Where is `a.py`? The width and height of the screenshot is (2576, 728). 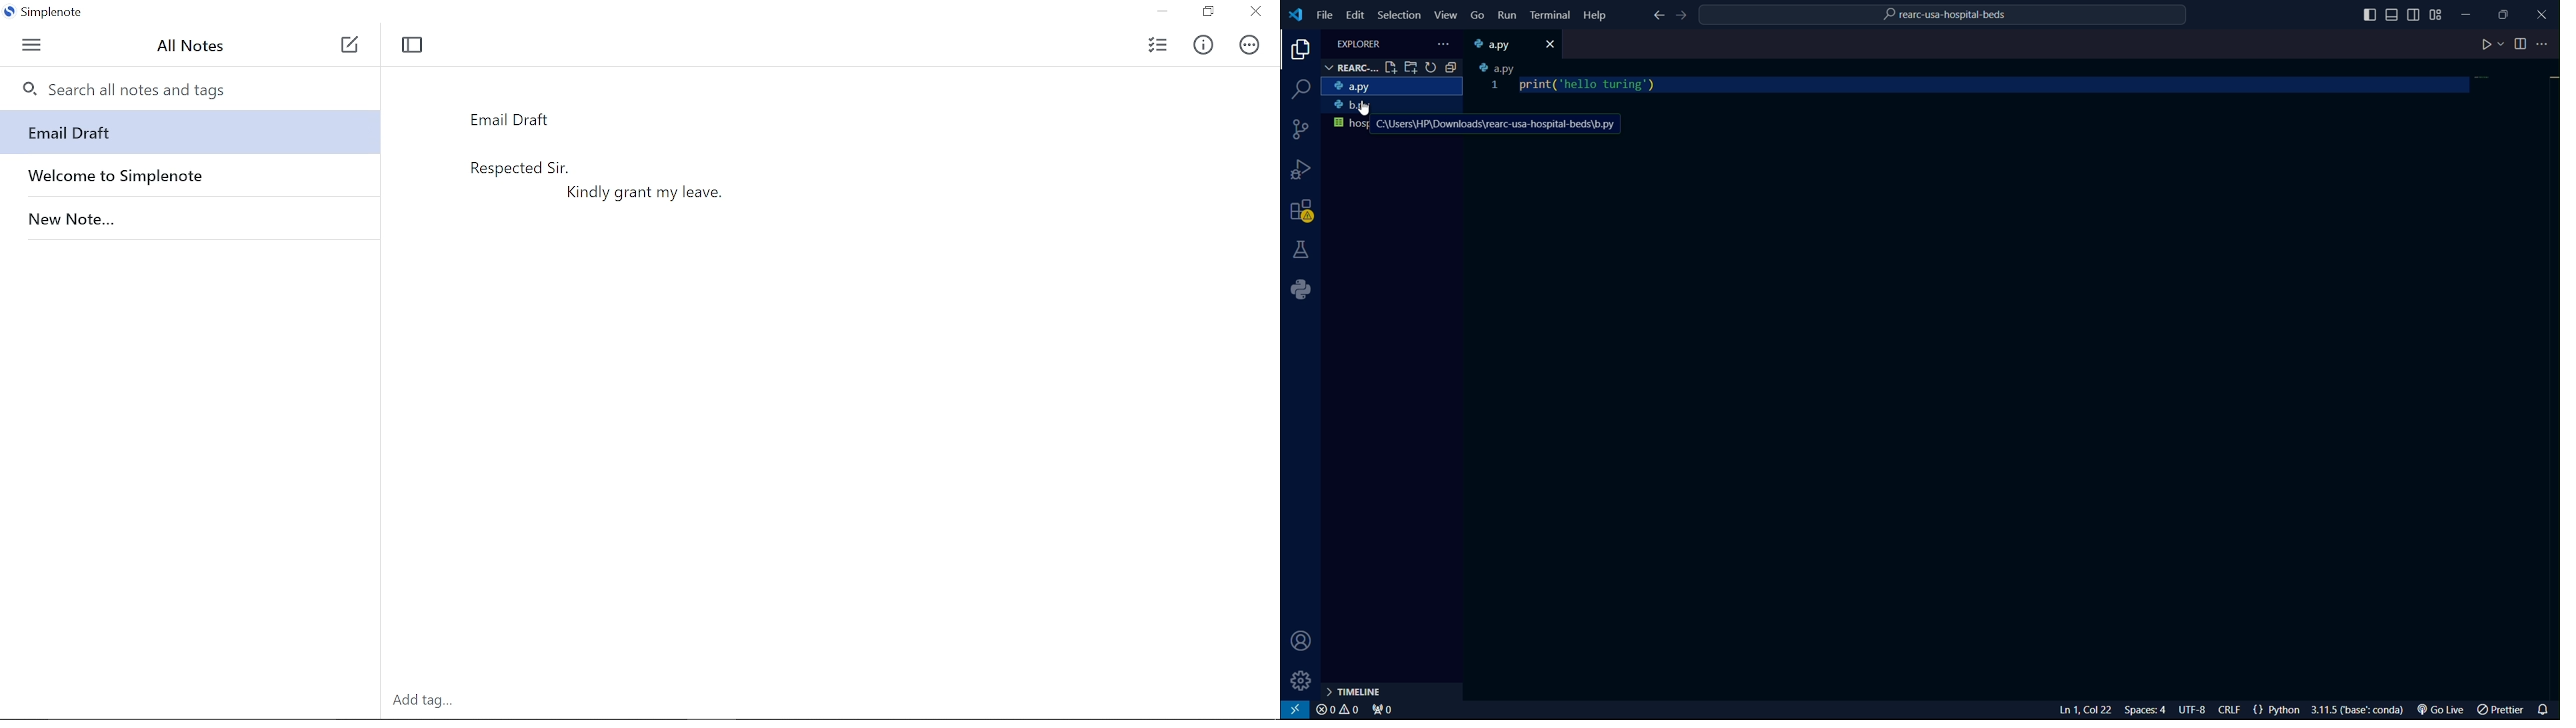
a.py is located at coordinates (1495, 69).